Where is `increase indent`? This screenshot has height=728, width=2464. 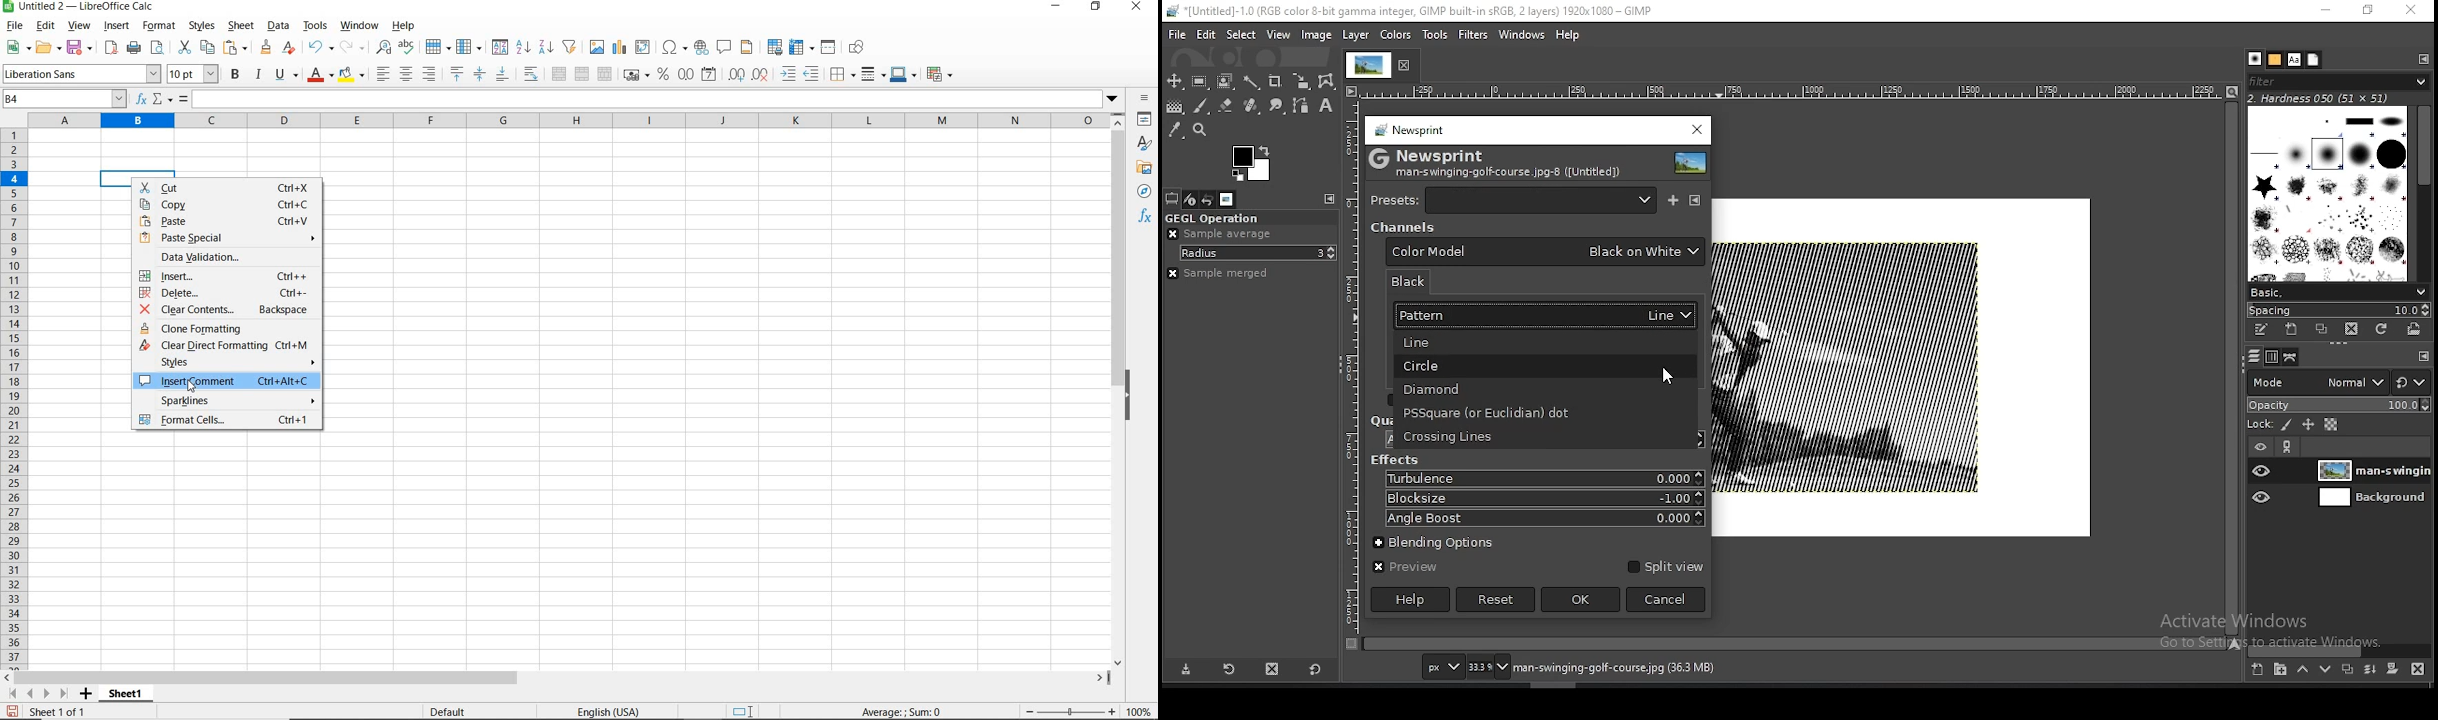 increase indent is located at coordinates (790, 74).